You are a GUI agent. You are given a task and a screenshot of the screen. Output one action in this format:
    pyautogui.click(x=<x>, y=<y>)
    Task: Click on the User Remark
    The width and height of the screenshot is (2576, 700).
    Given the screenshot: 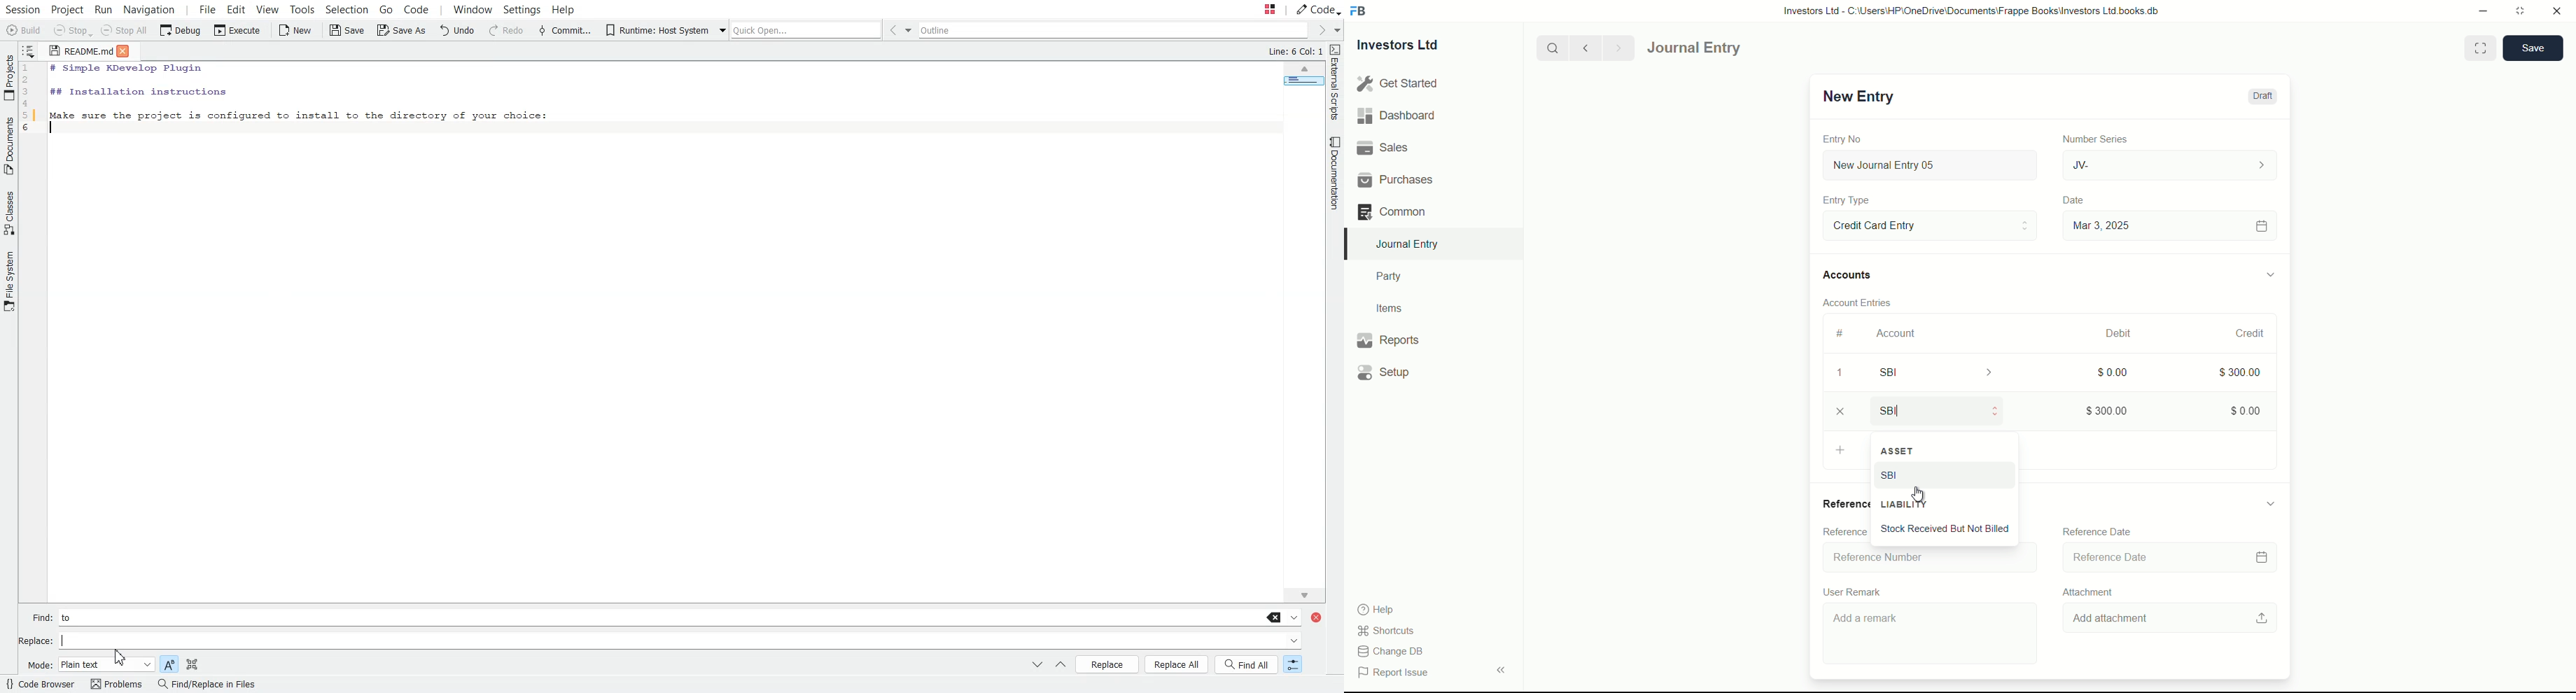 What is the action you would take?
    pyautogui.click(x=1855, y=591)
    